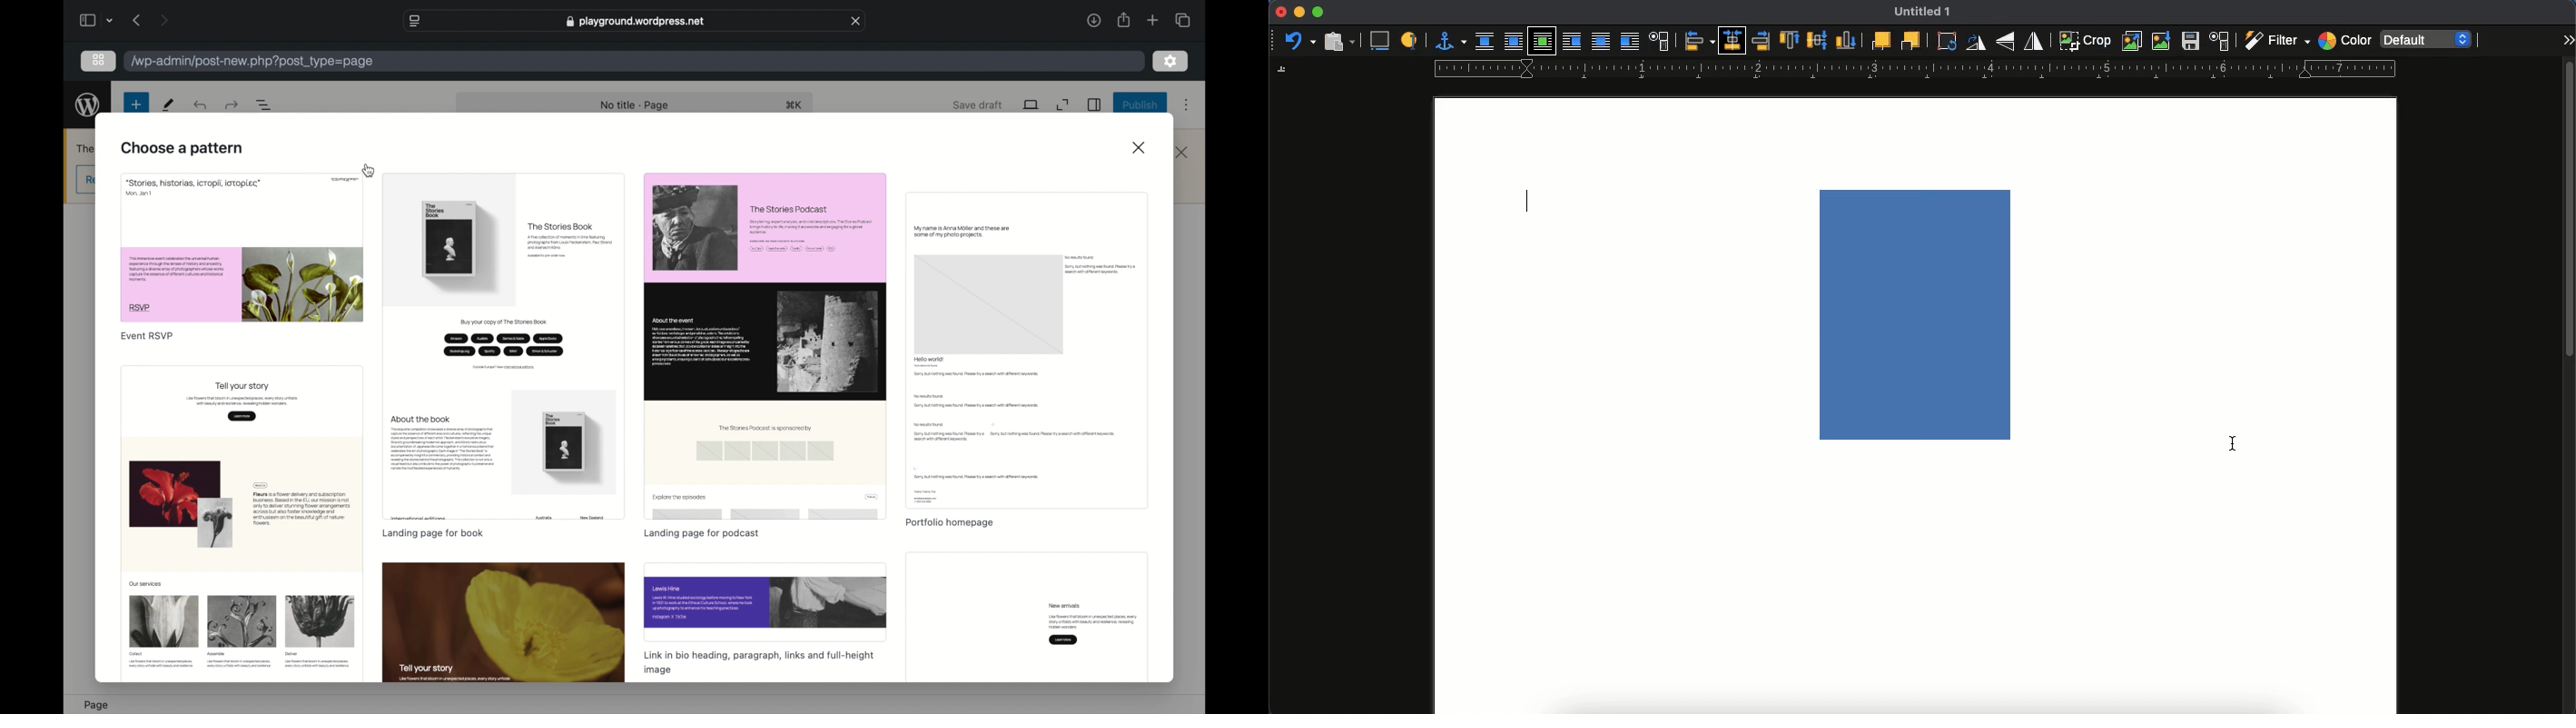 The image size is (2576, 728). I want to click on position and size, so click(1662, 43).